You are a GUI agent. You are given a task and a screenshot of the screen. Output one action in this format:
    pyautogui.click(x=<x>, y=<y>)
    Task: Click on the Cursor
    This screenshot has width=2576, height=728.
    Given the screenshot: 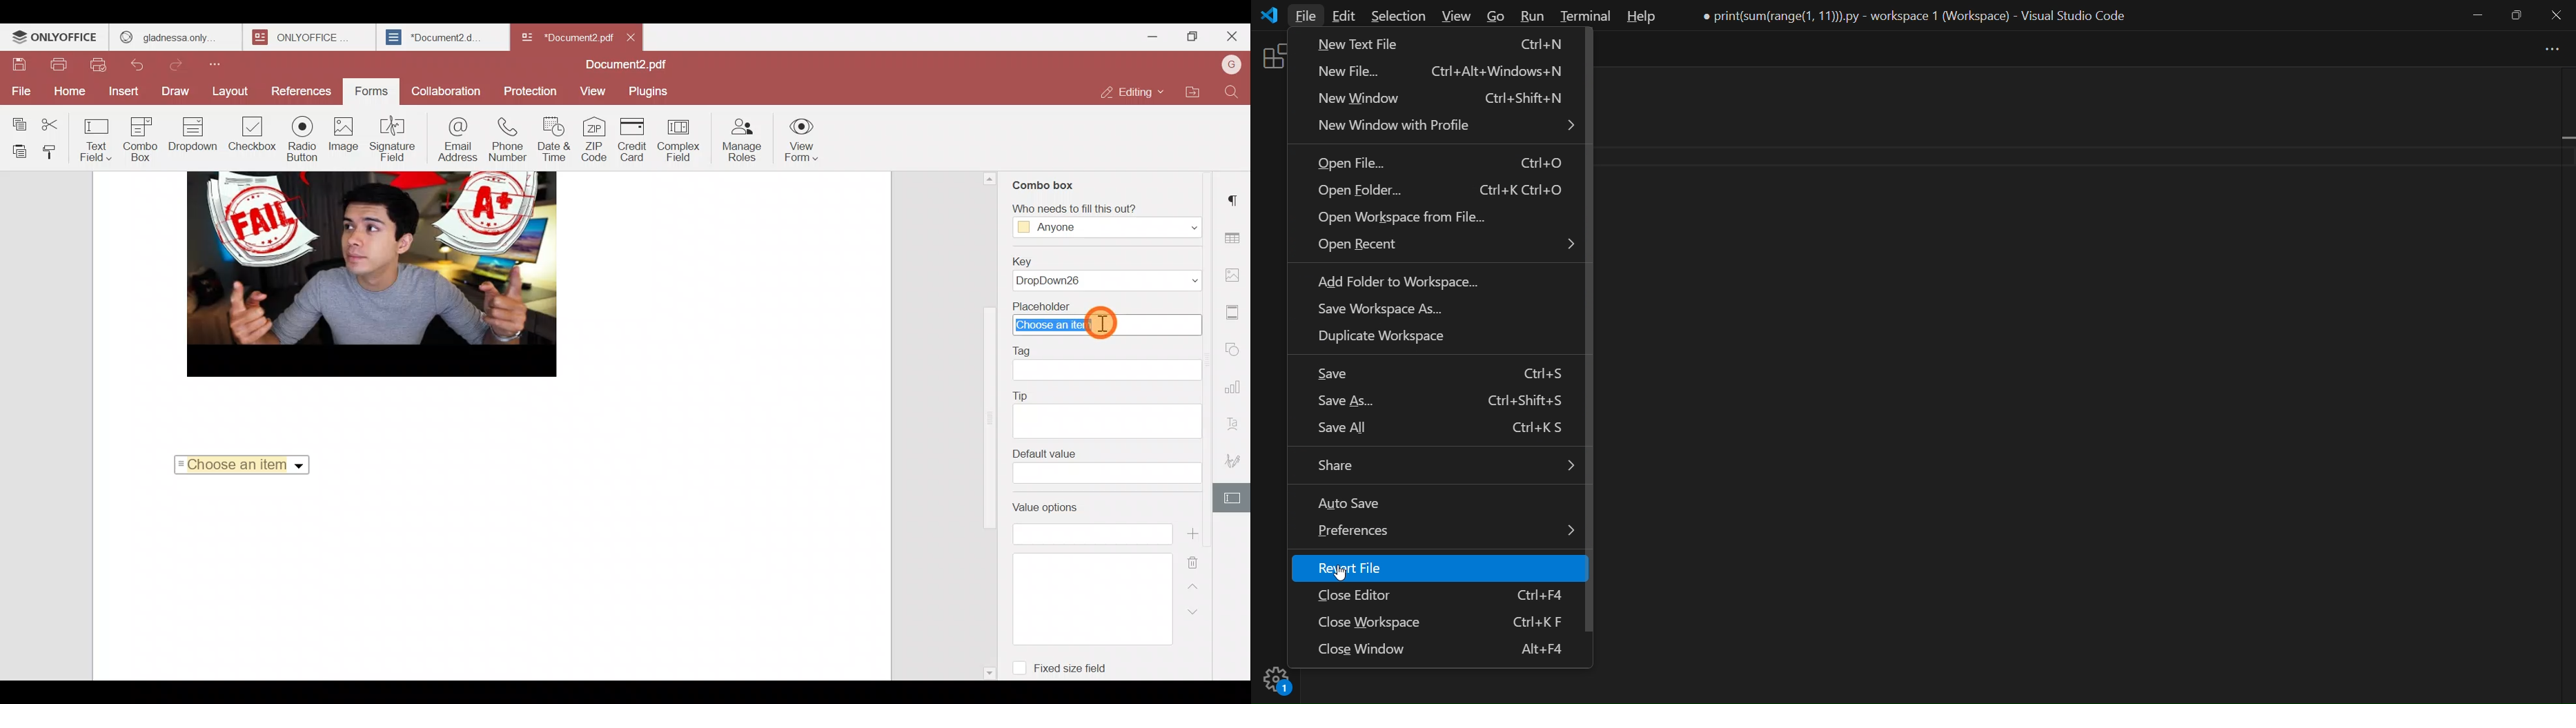 What is the action you would take?
    pyautogui.click(x=1103, y=324)
    